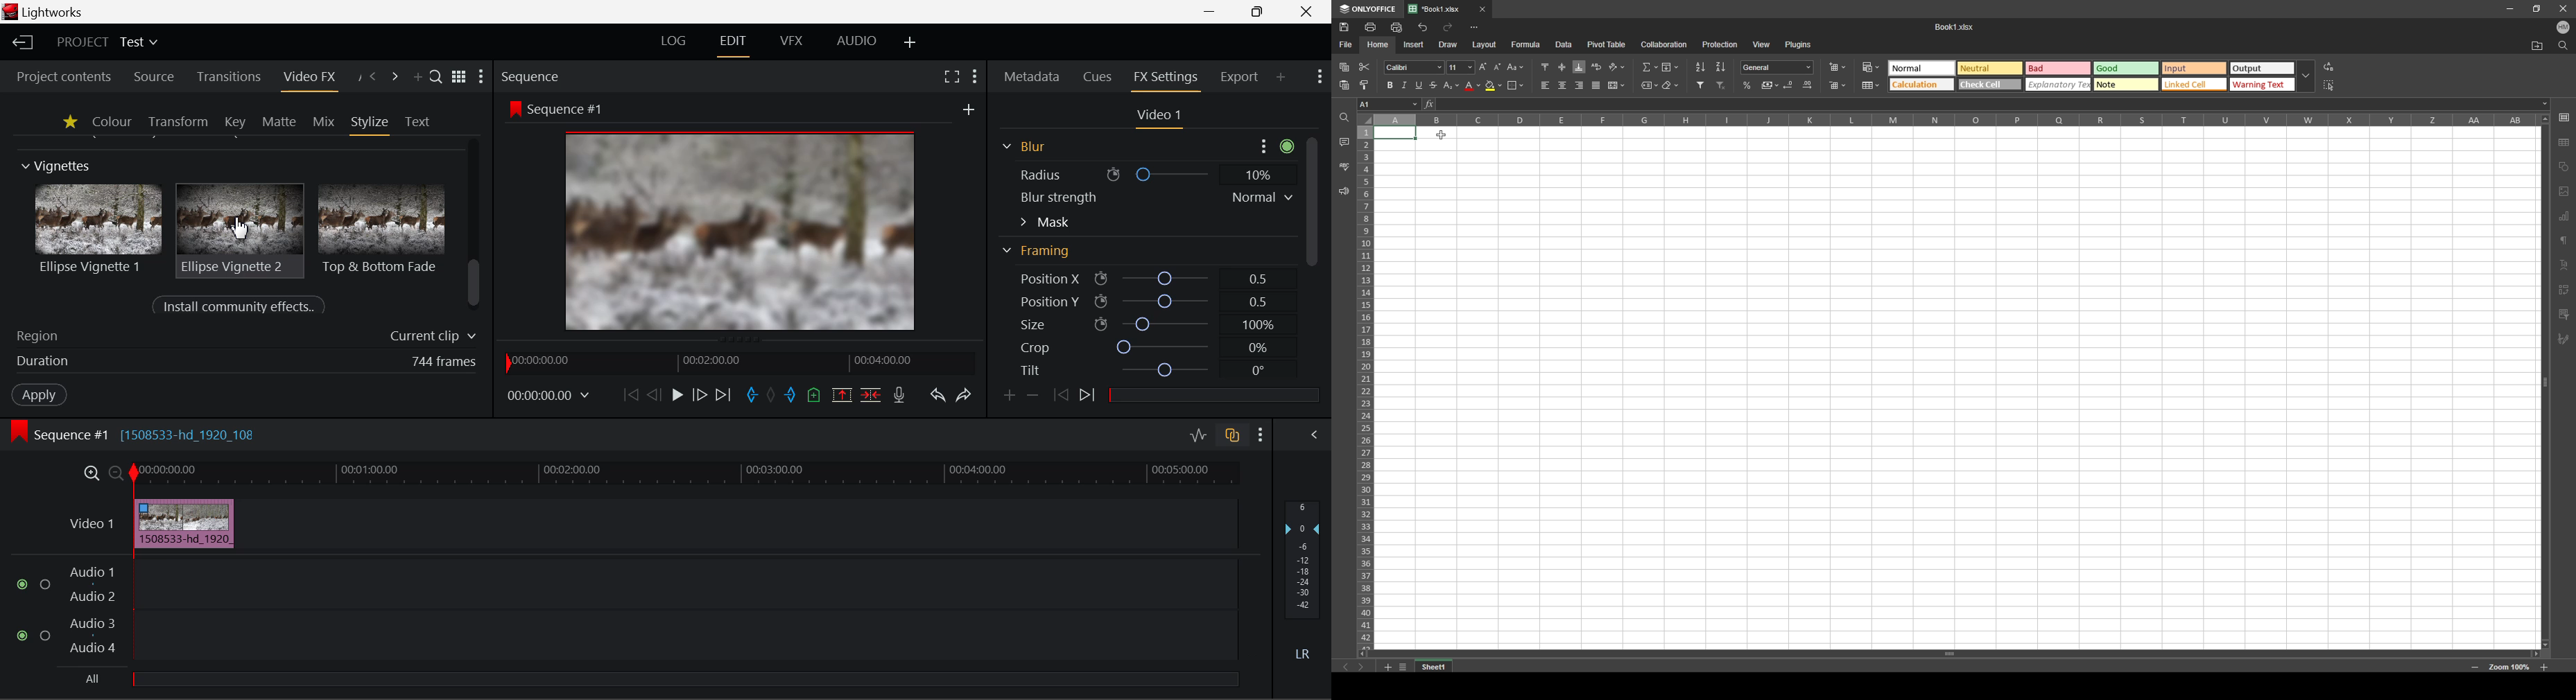  Describe the element at coordinates (1873, 66) in the screenshot. I see `conditional formatting` at that location.